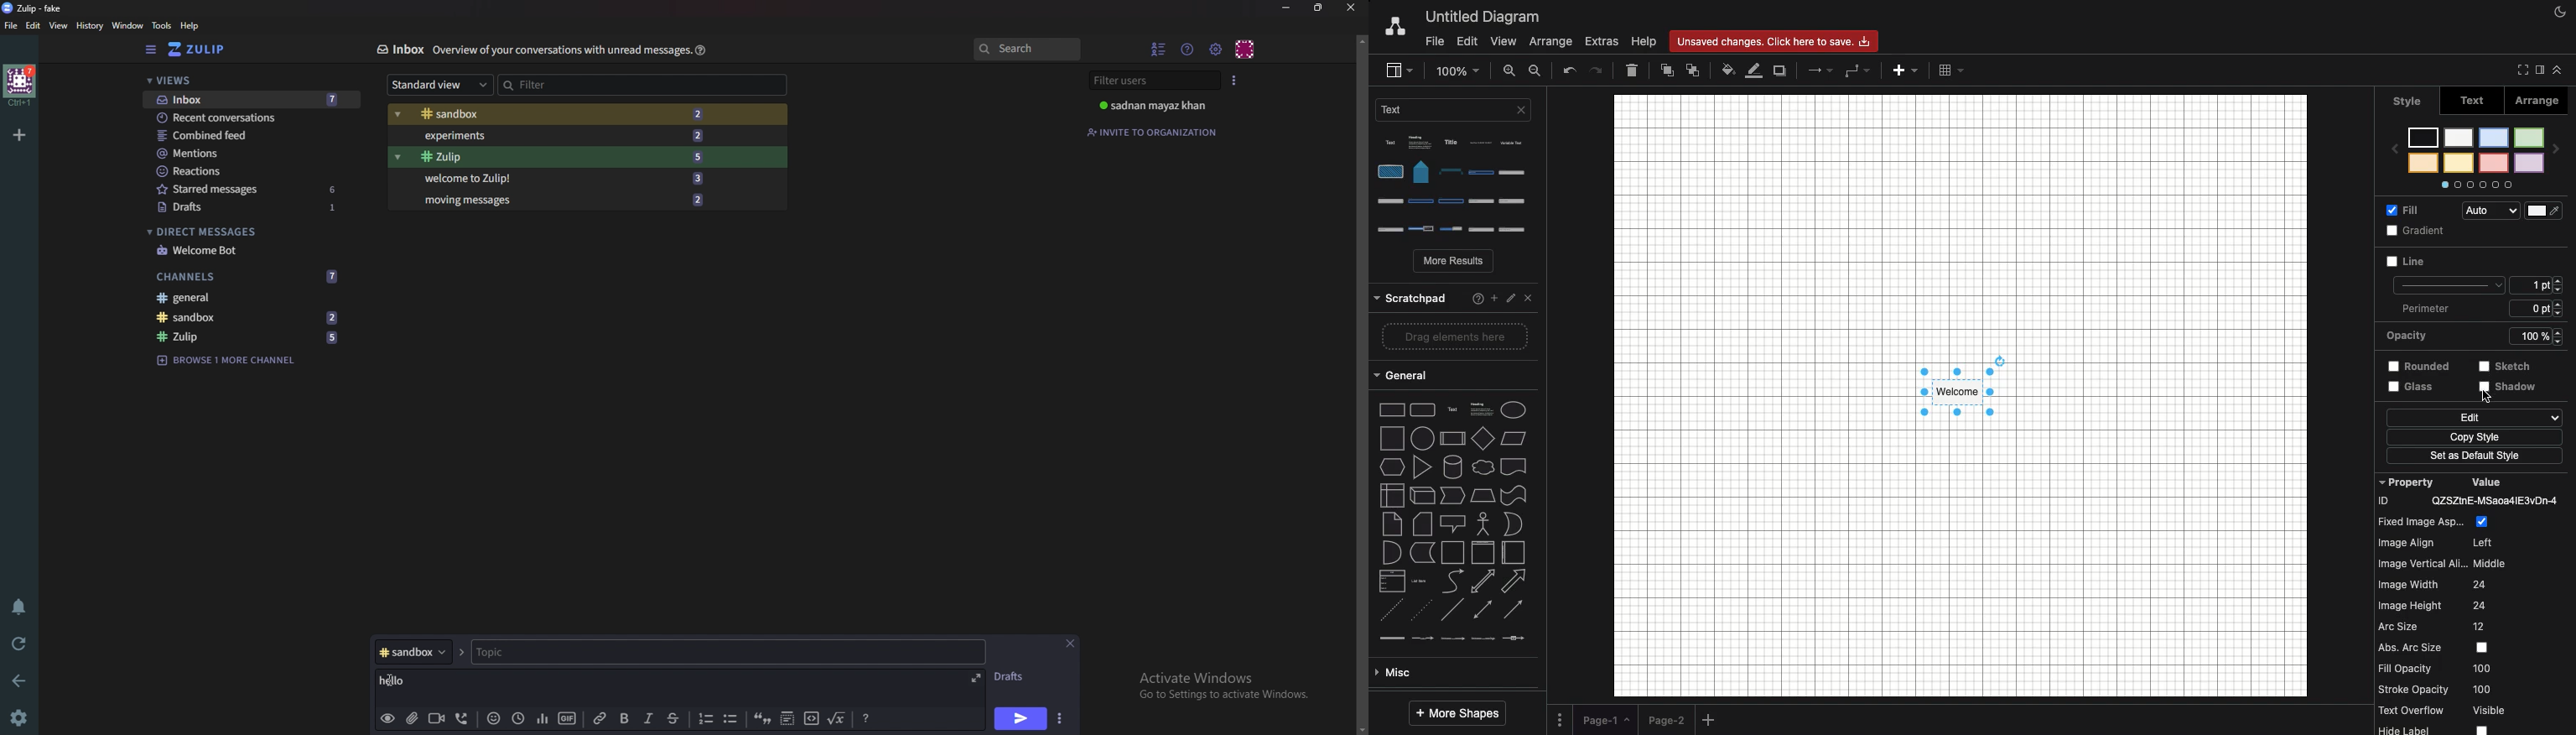 The height and width of the screenshot is (756, 2576). What do you see at coordinates (388, 717) in the screenshot?
I see `preview` at bounding box center [388, 717].